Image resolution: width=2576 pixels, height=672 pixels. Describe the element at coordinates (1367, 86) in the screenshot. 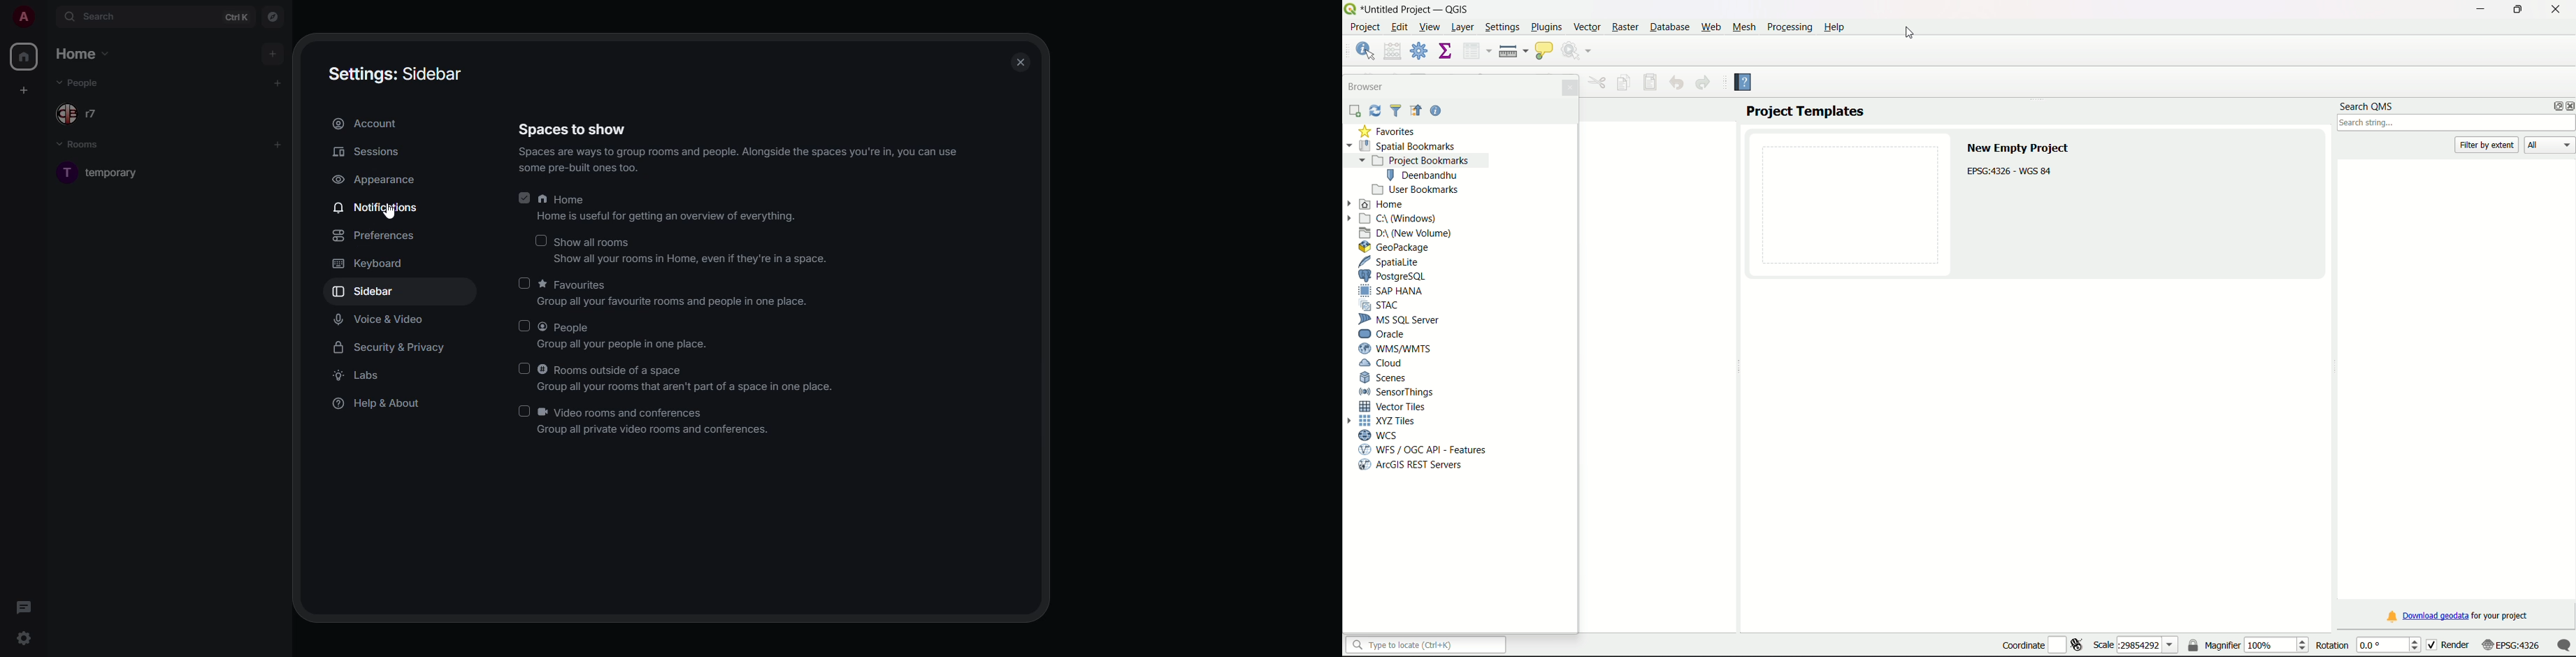

I see `Browser` at that location.